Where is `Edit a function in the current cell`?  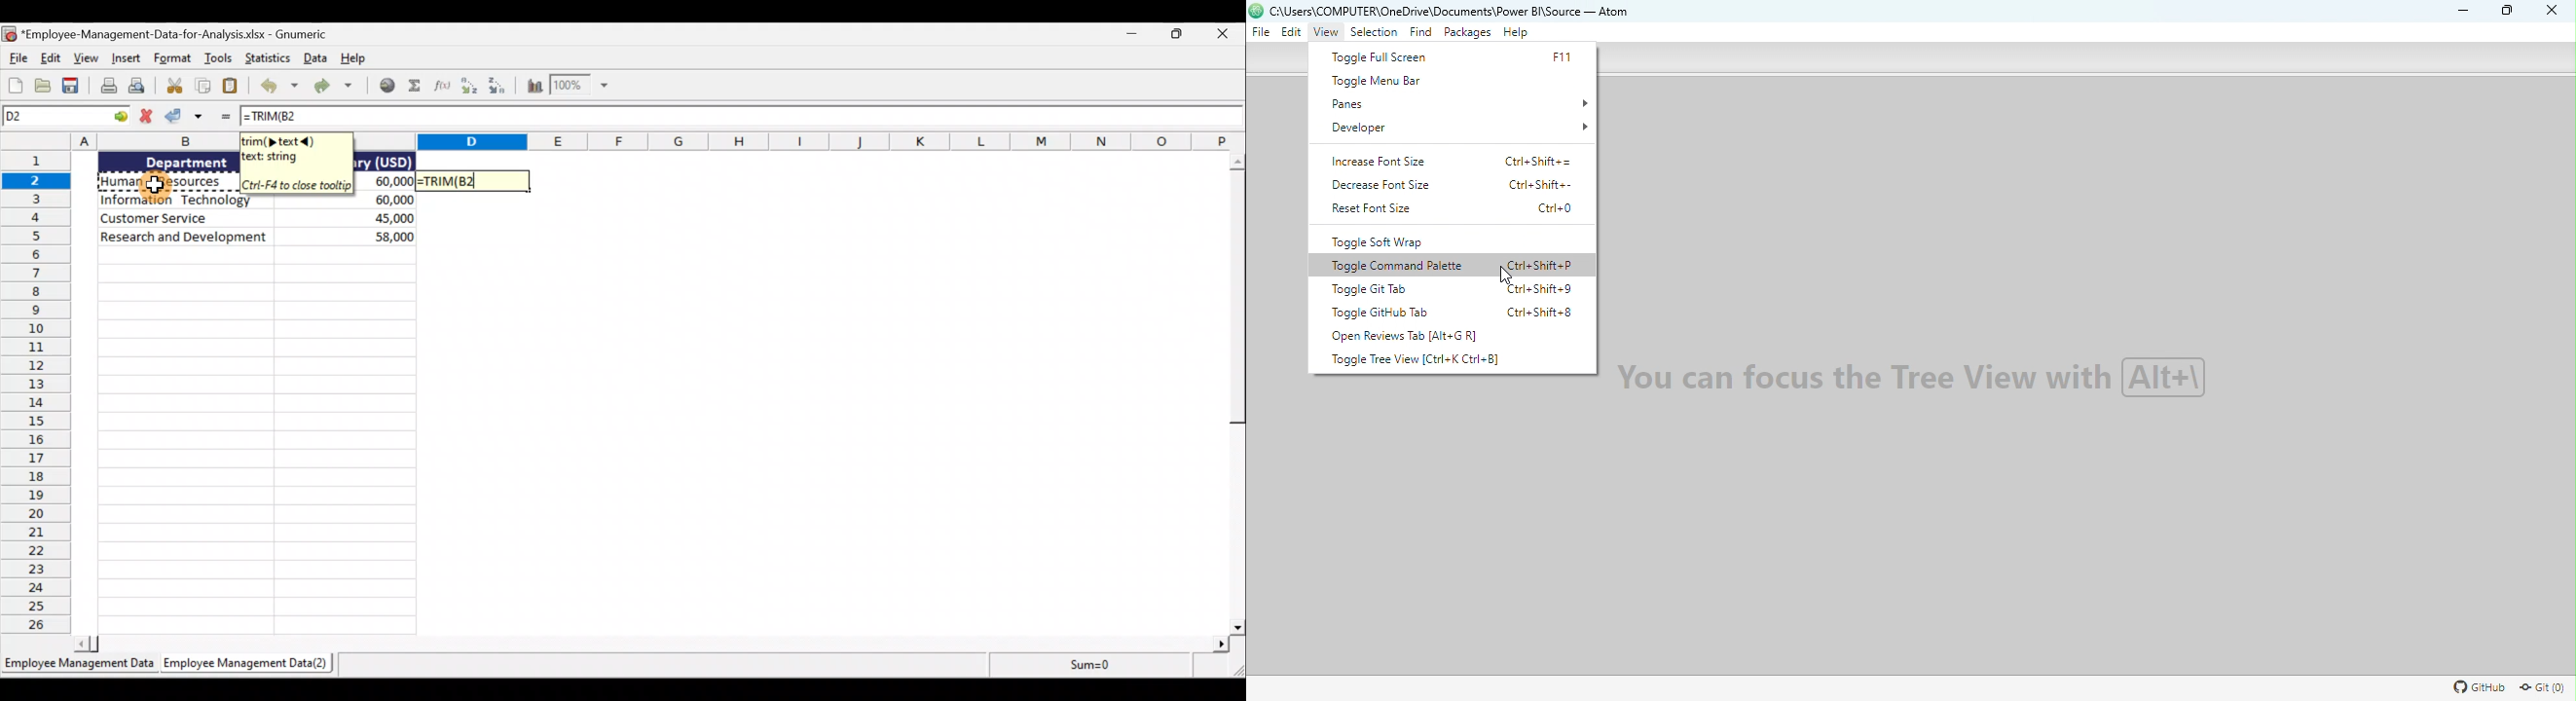
Edit a function in the current cell is located at coordinates (442, 88).